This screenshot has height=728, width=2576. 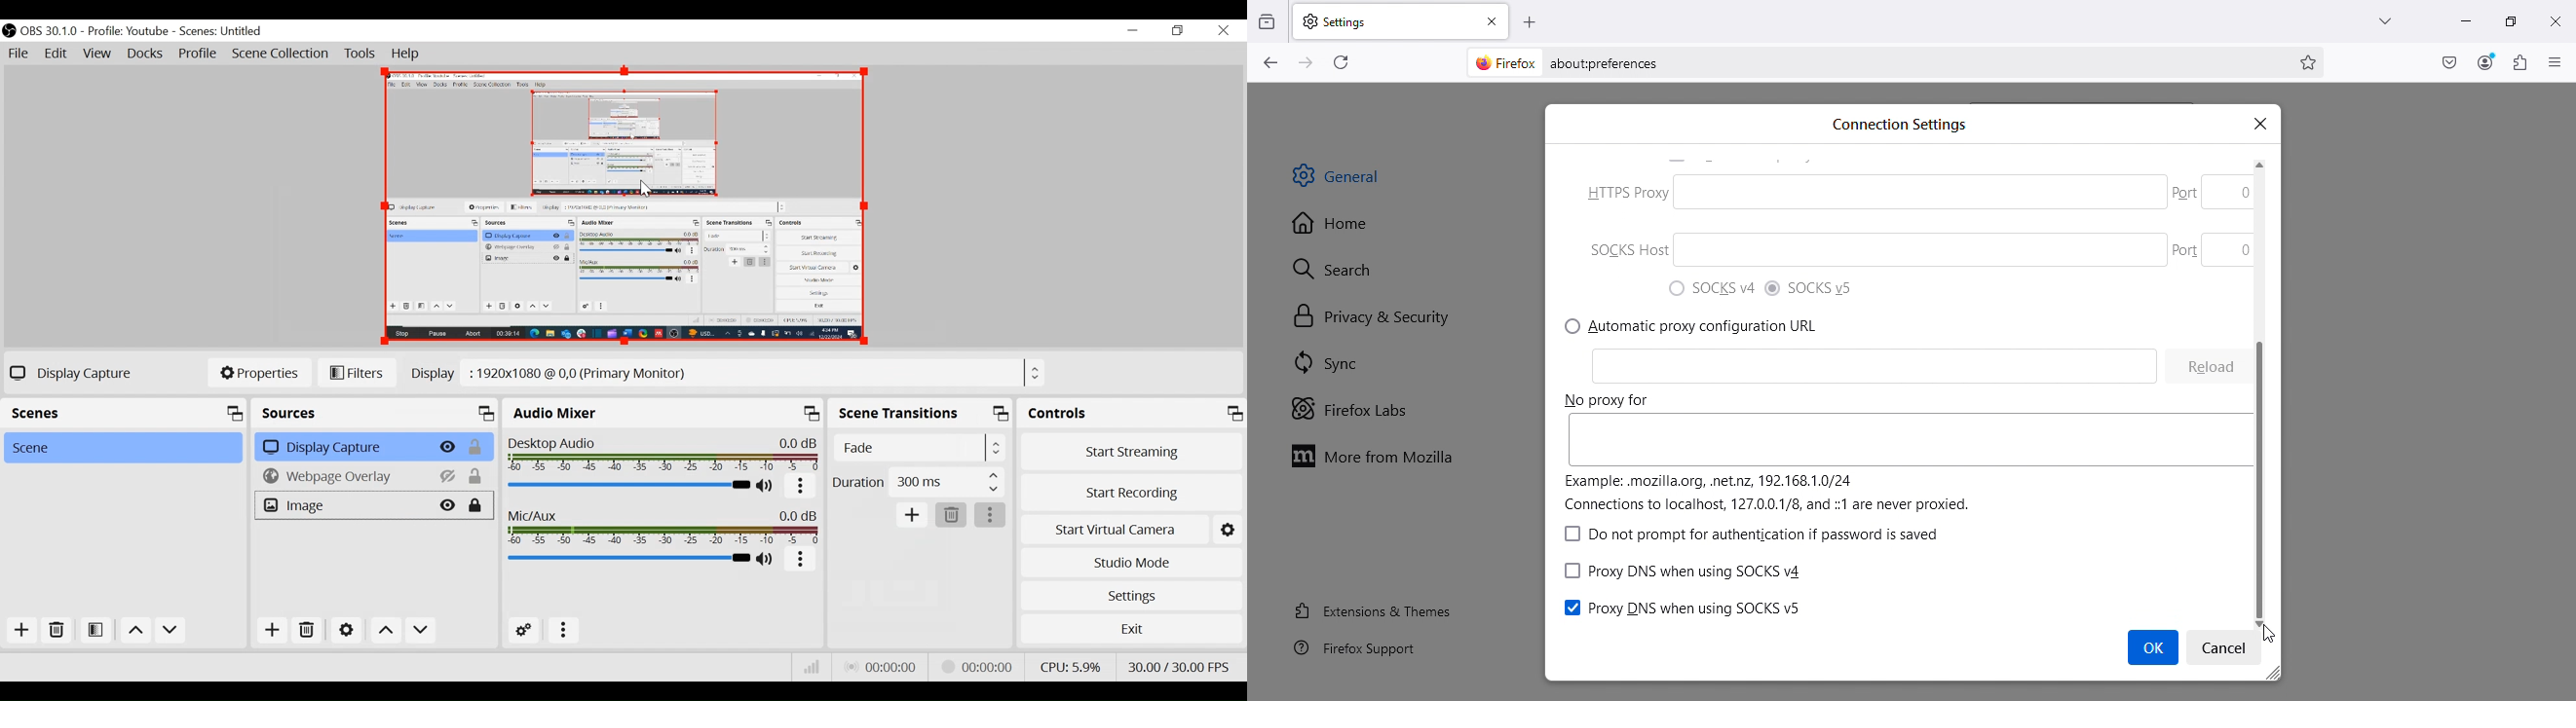 I want to click on Cursor, so click(x=644, y=187).